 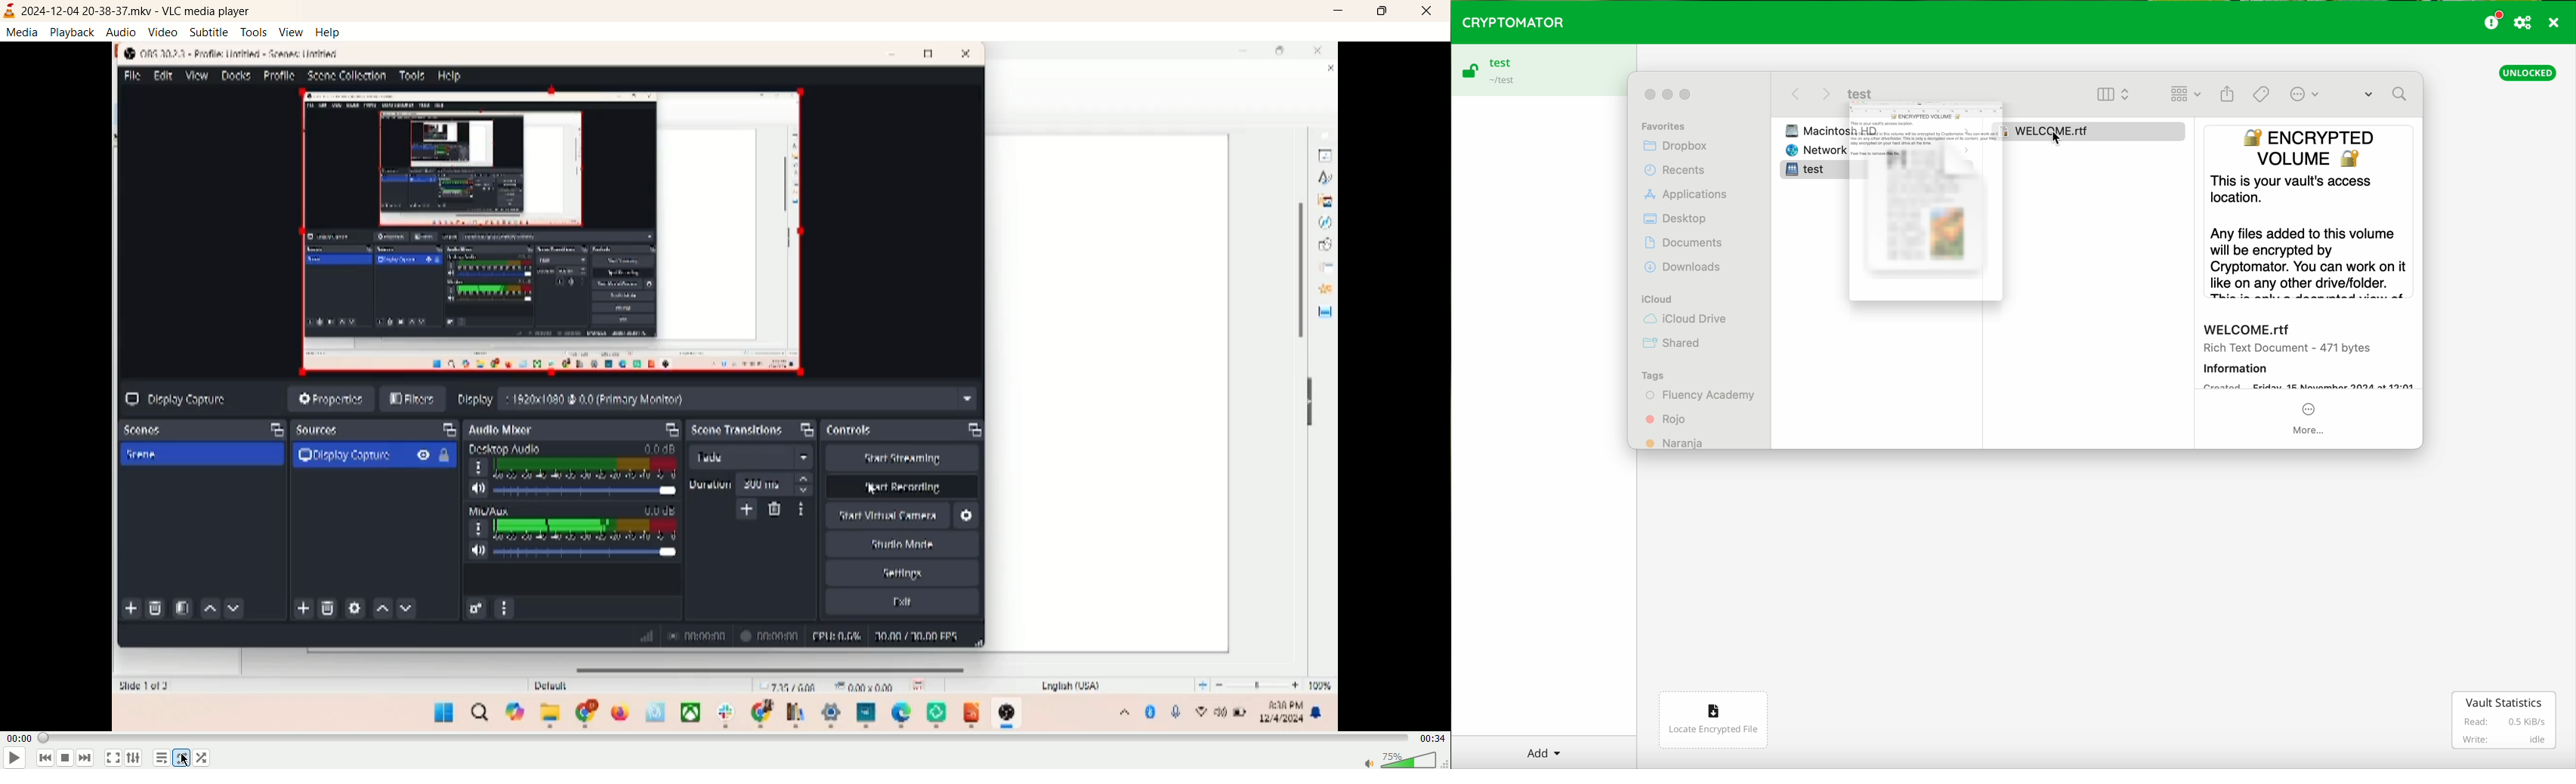 I want to click on cursor, so click(x=189, y=761).